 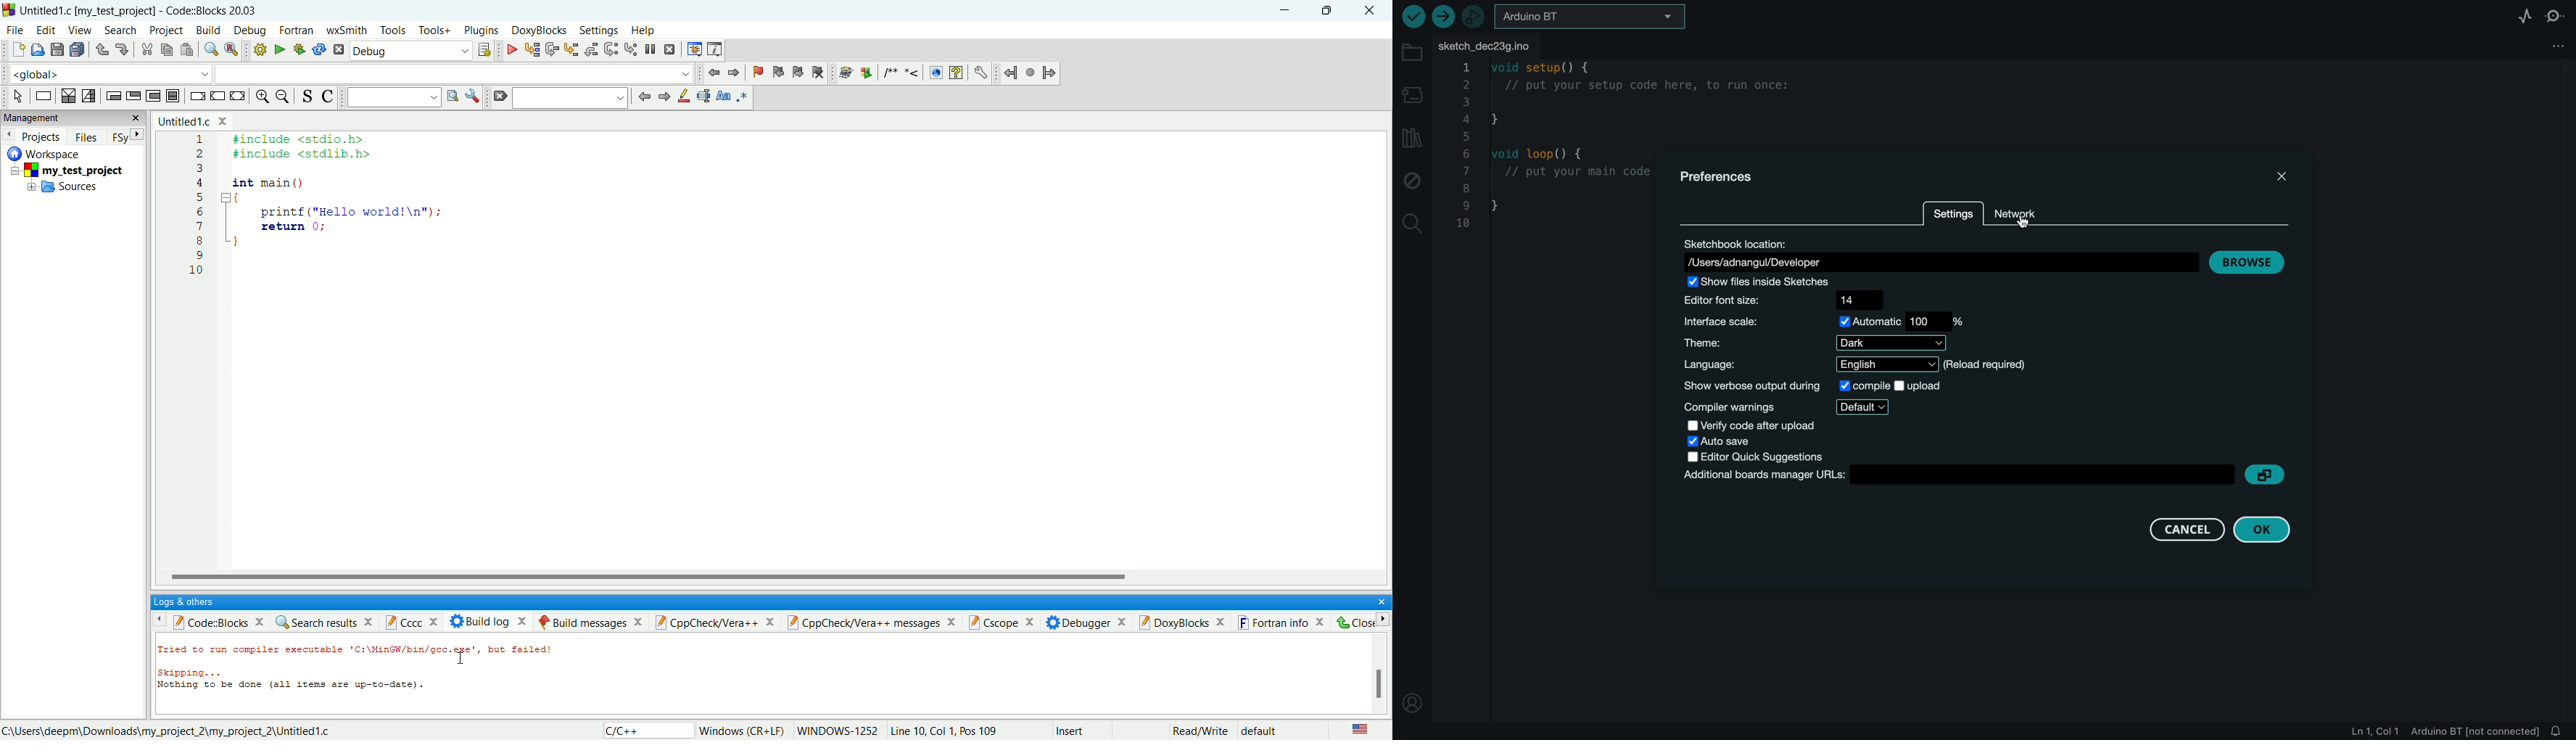 What do you see at coordinates (296, 49) in the screenshot?
I see `build and run` at bounding box center [296, 49].